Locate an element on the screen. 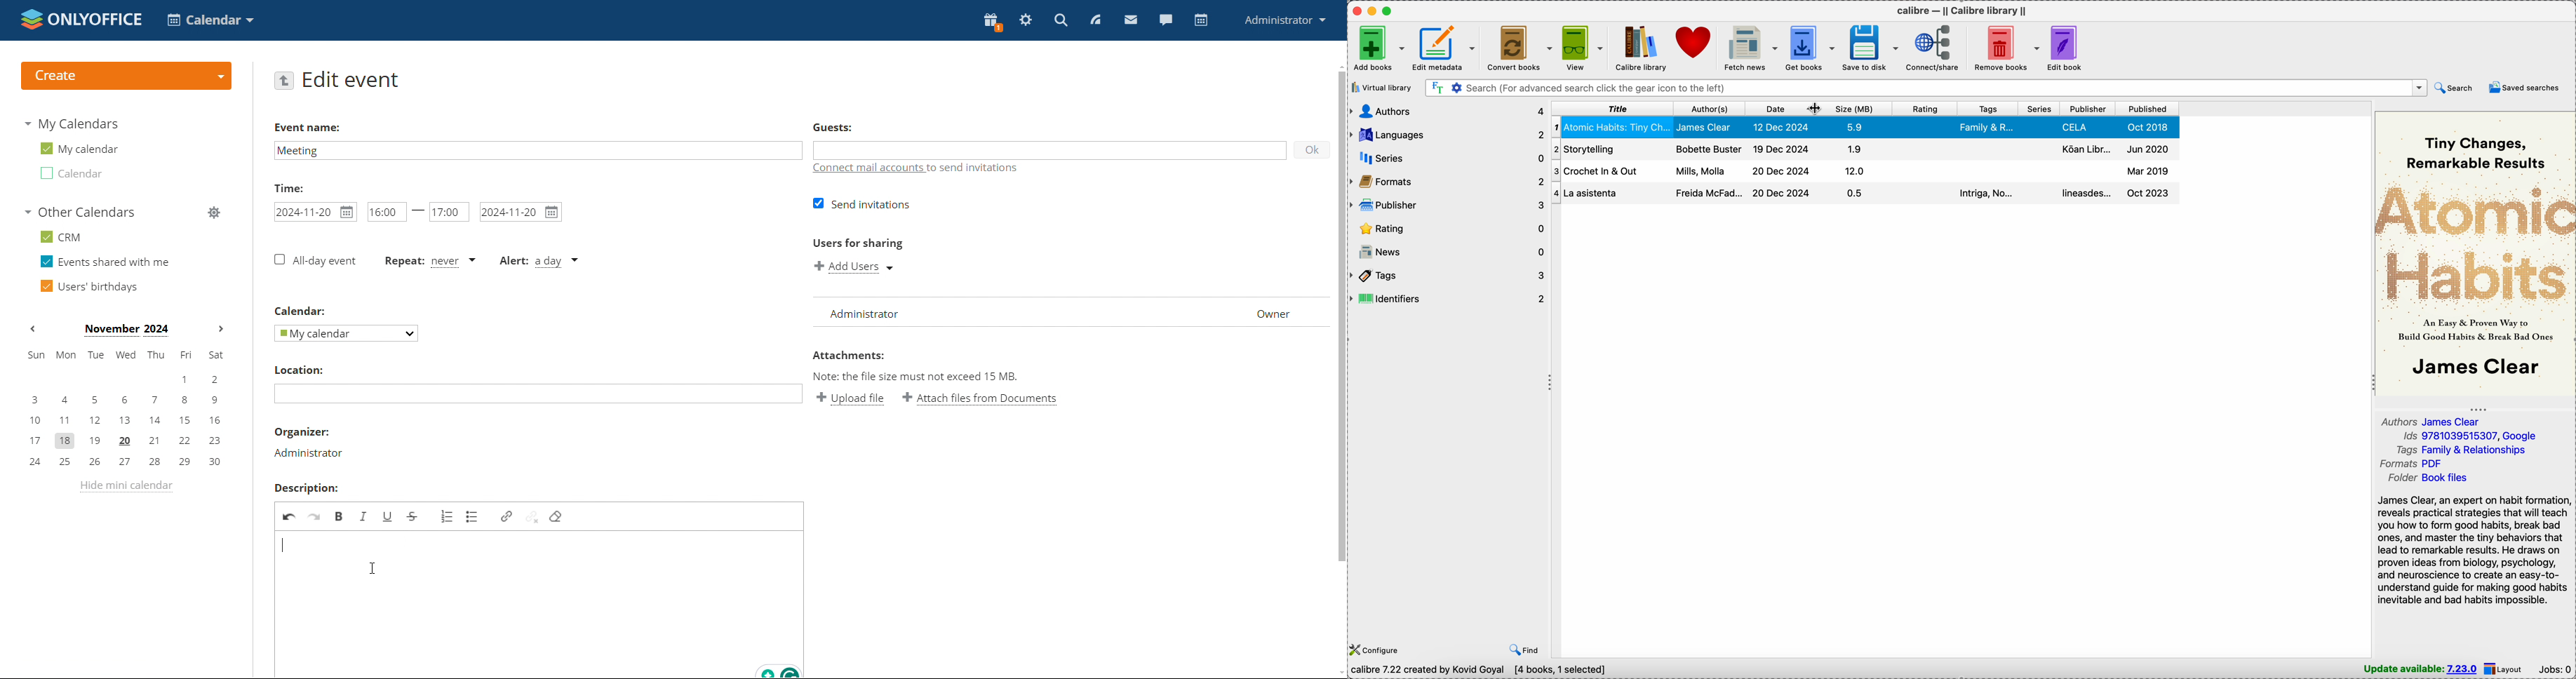 This screenshot has width=2576, height=700. view is located at coordinates (1584, 48).